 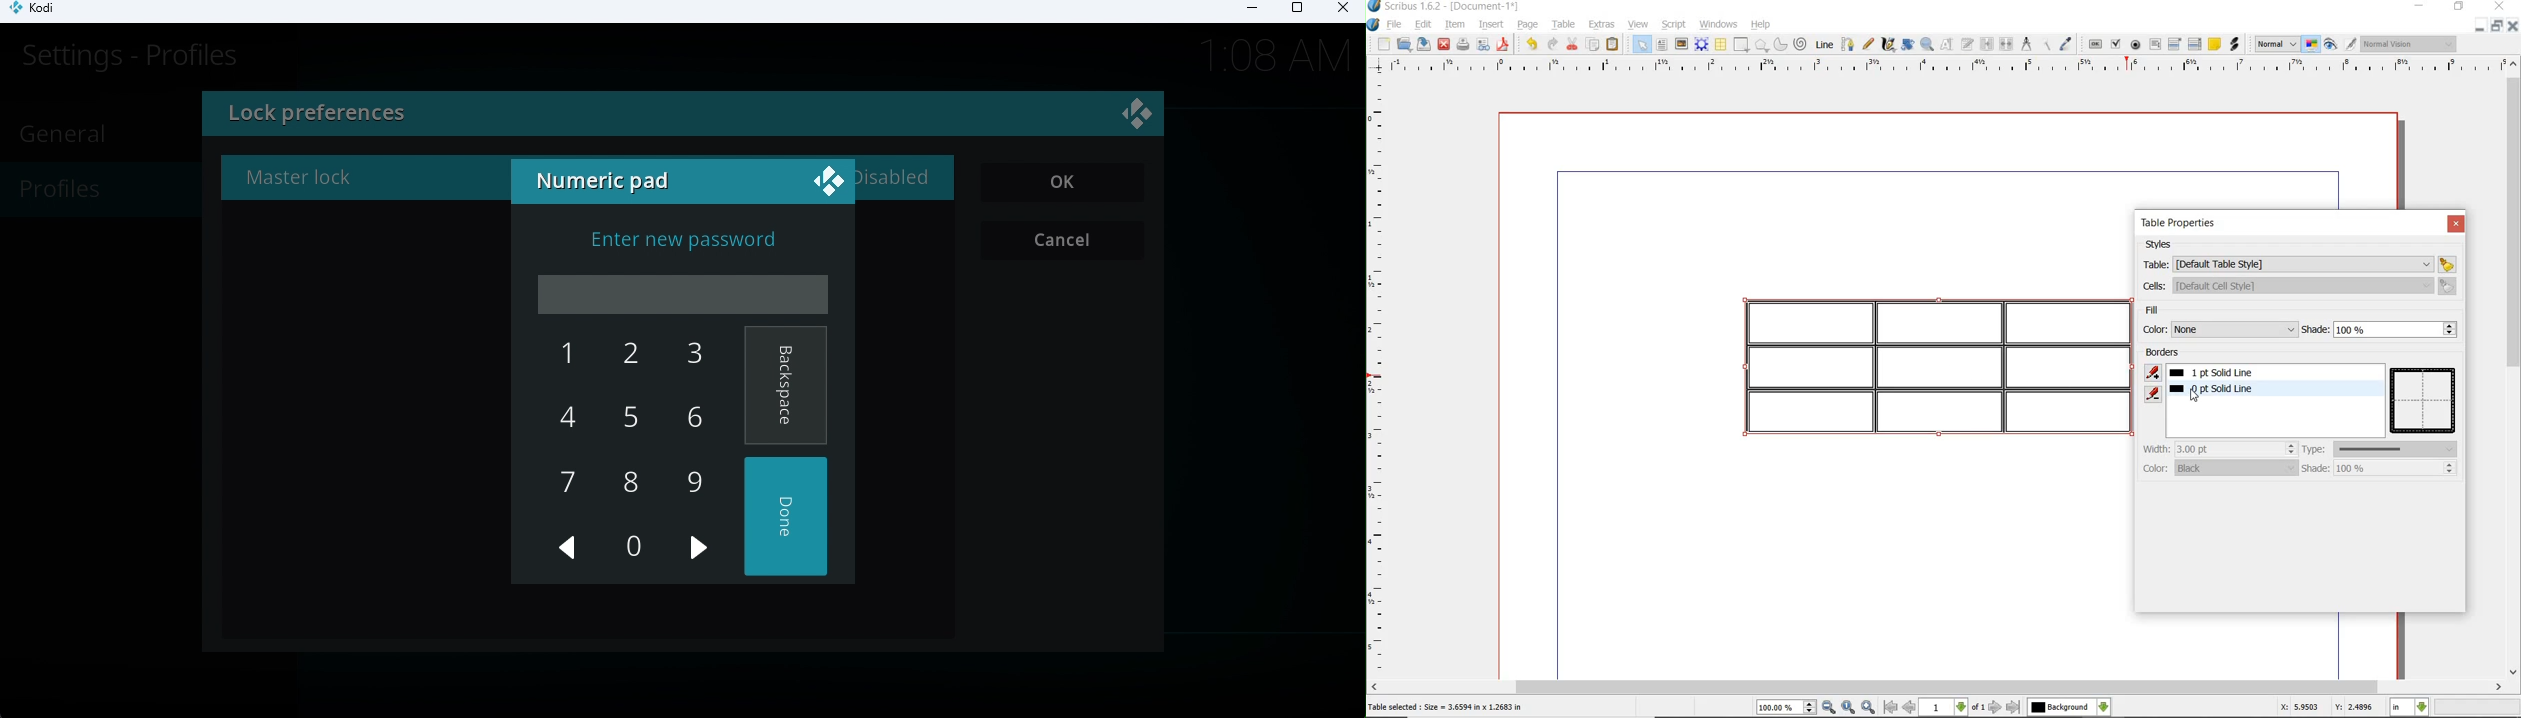 What do you see at coordinates (1245, 11) in the screenshot?
I see `Minimize` at bounding box center [1245, 11].